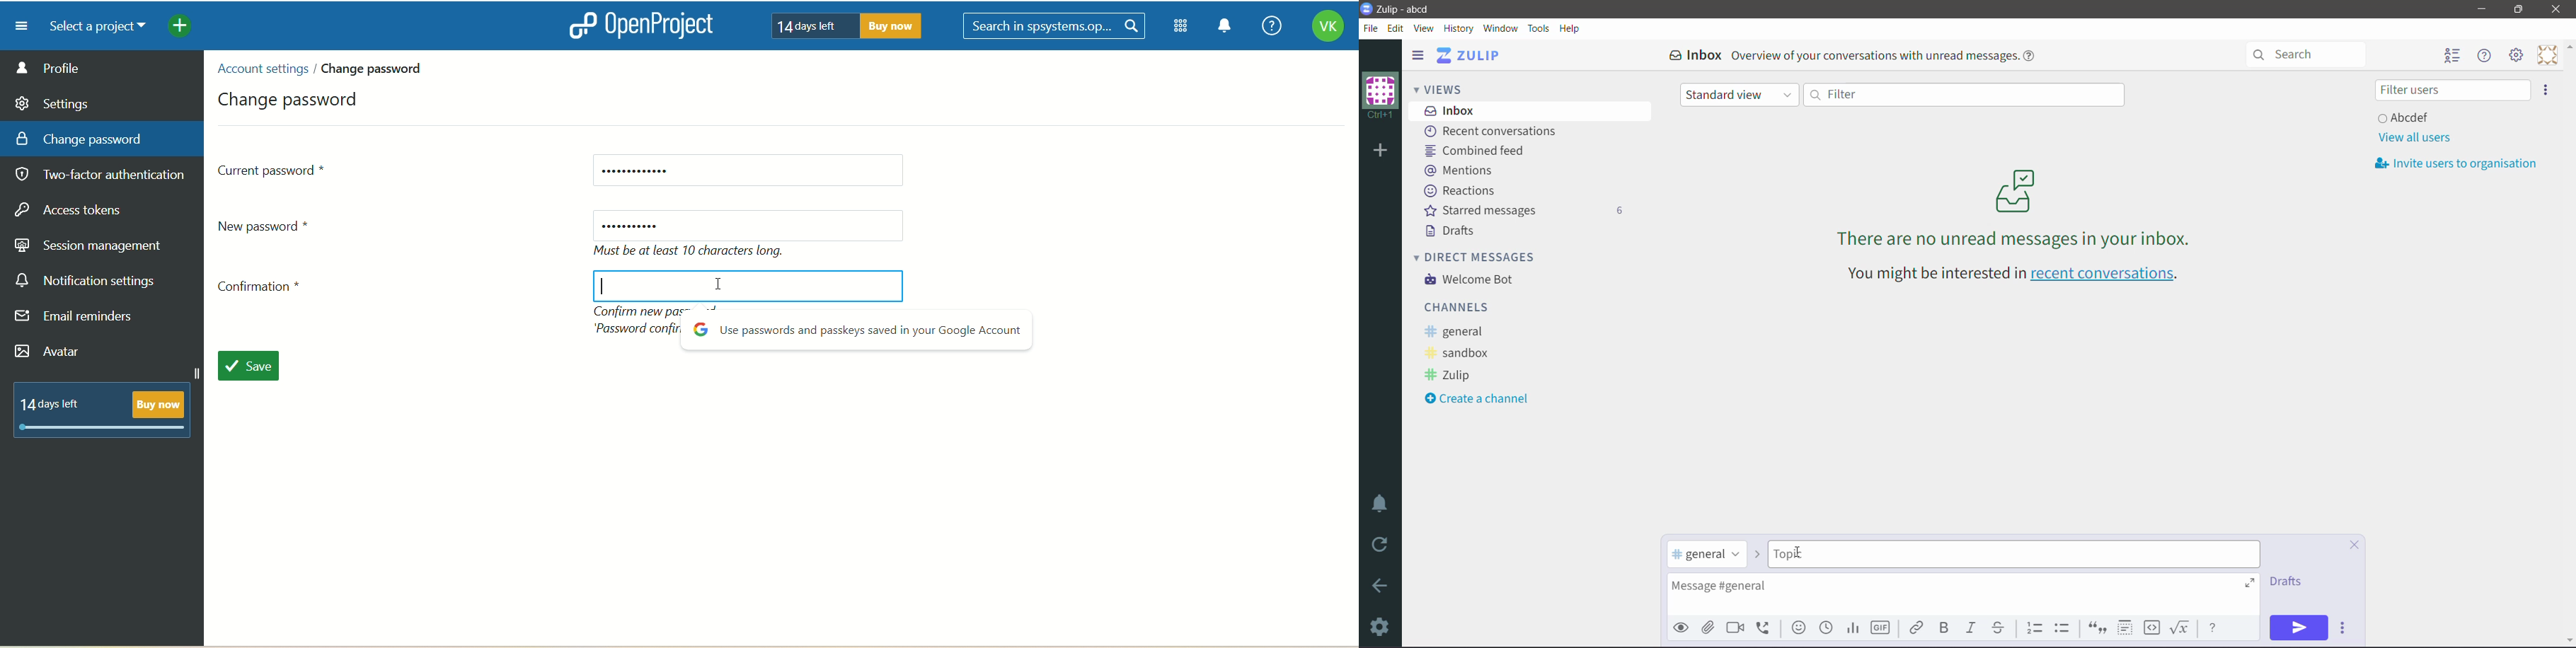 This screenshot has width=2576, height=672. I want to click on Create a Channel, so click(1482, 399).